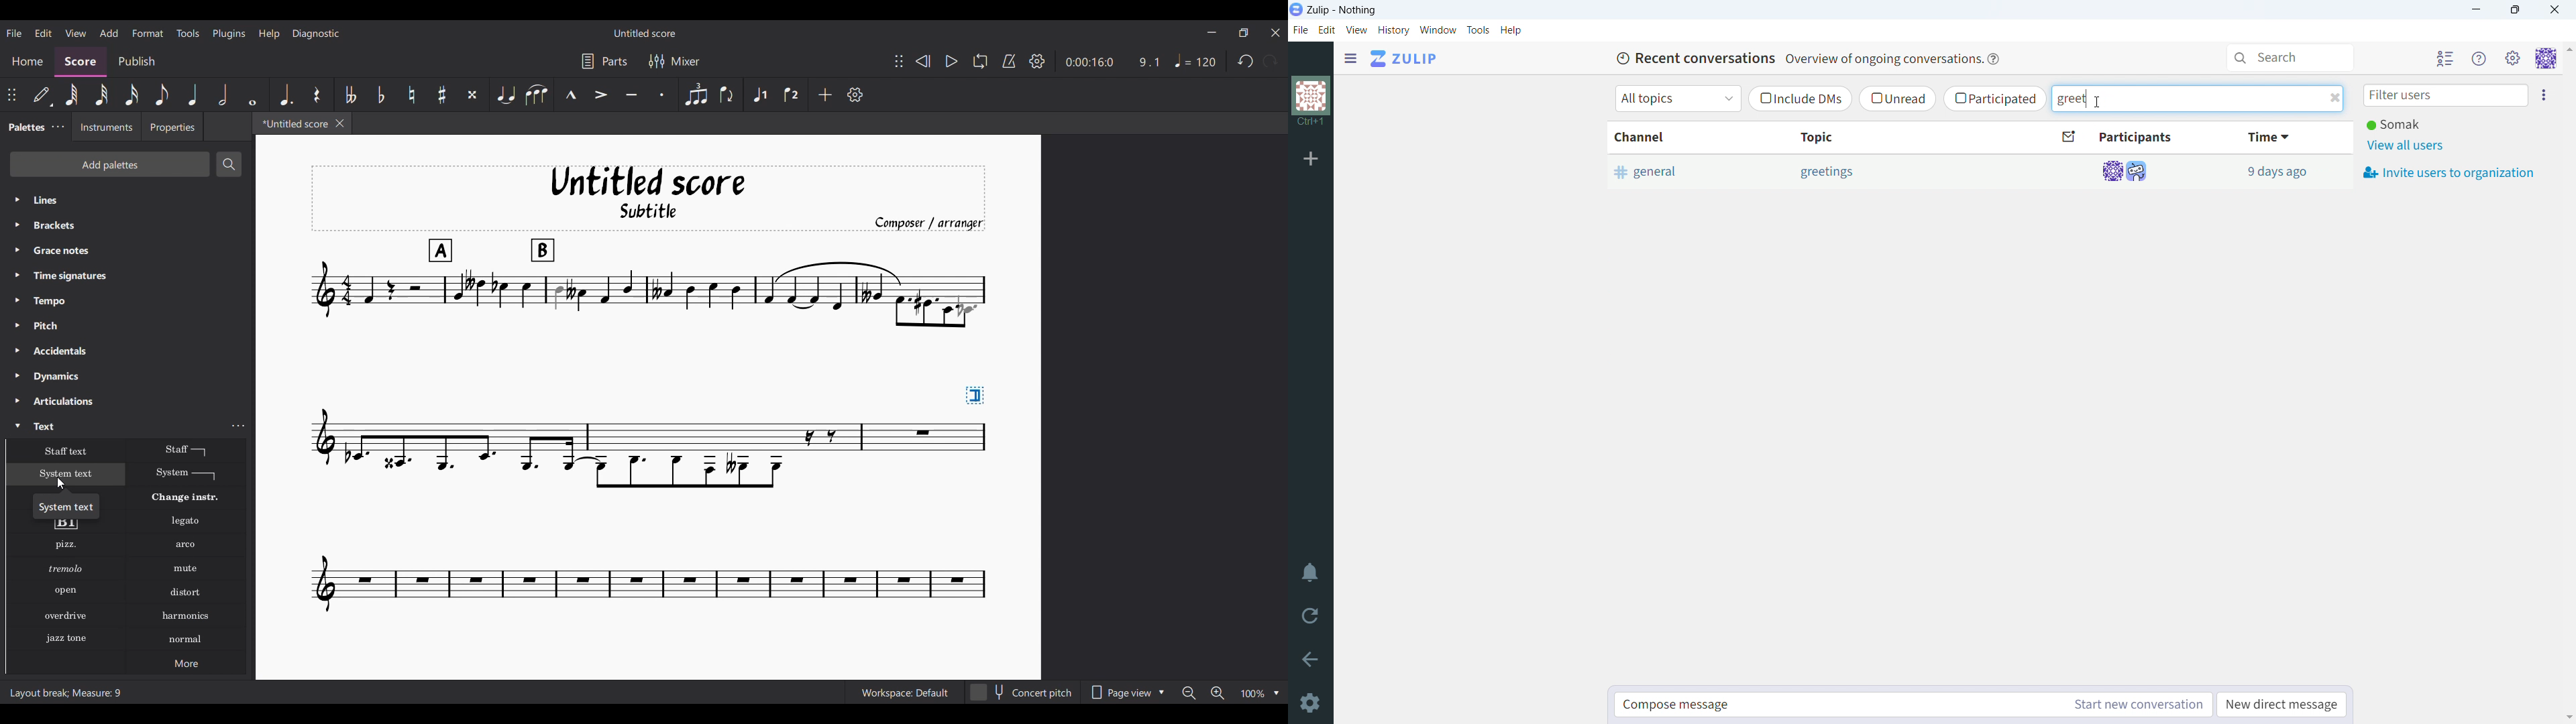 The width and height of the screenshot is (2576, 728). I want to click on maximize, so click(2516, 9).